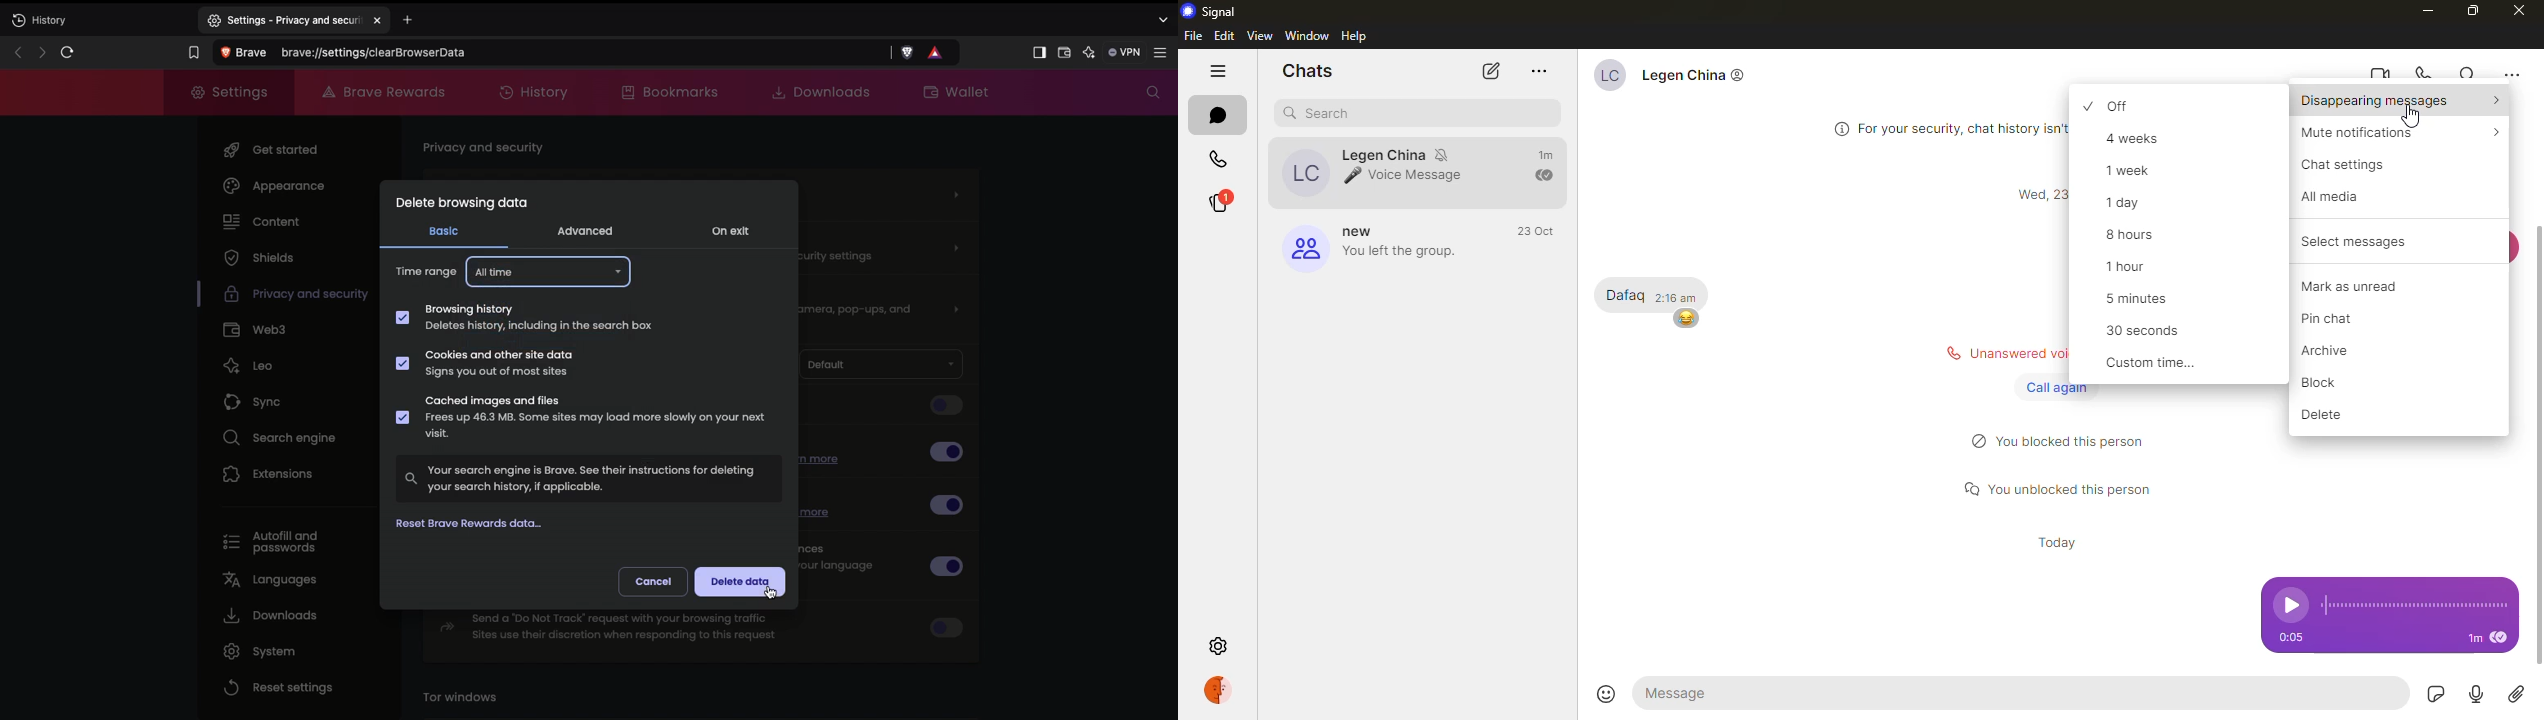  What do you see at coordinates (1546, 176) in the screenshot?
I see `sent` at bounding box center [1546, 176].